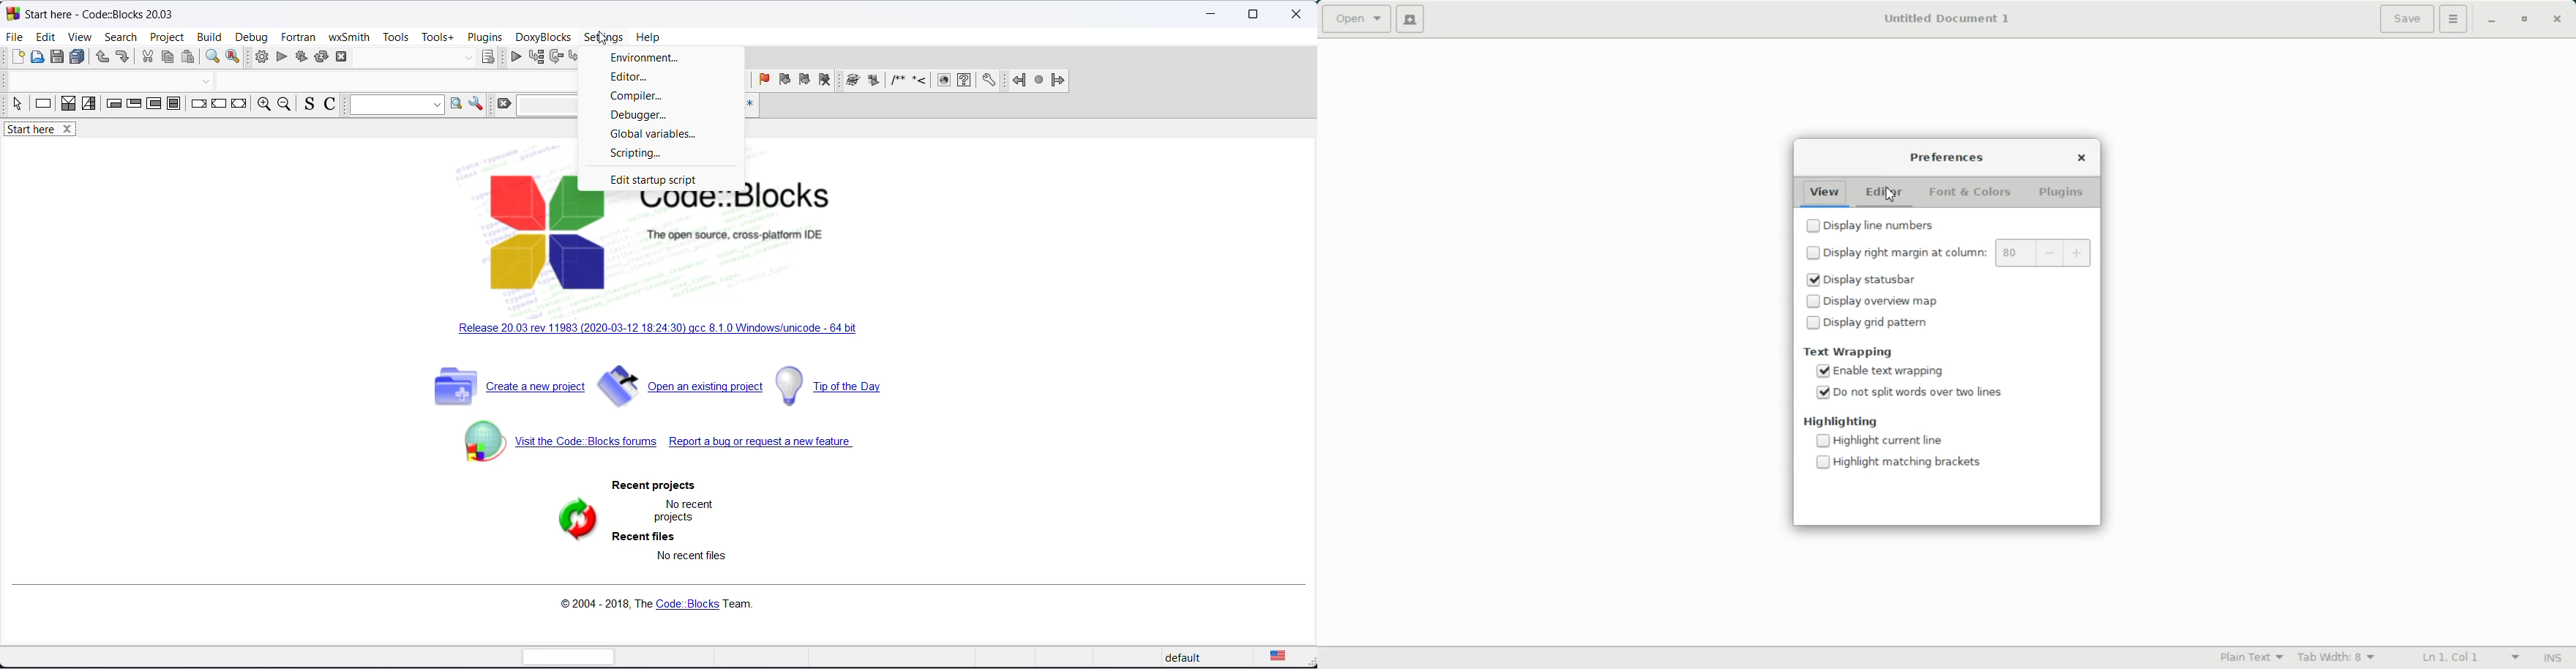  What do you see at coordinates (898, 79) in the screenshot?
I see `multiline comment` at bounding box center [898, 79].